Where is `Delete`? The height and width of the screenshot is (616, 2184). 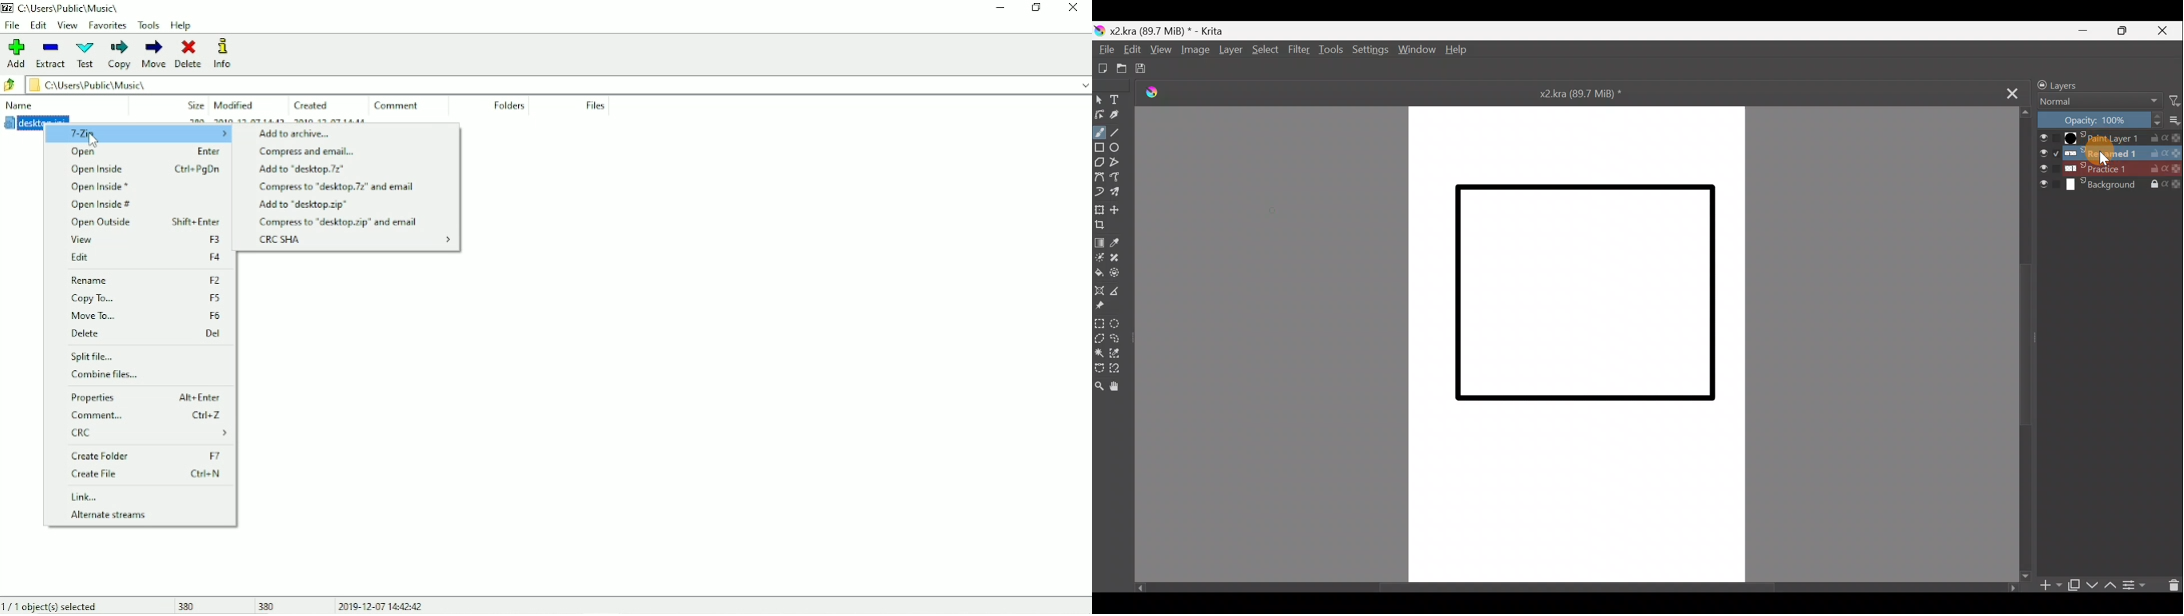 Delete is located at coordinates (148, 333).